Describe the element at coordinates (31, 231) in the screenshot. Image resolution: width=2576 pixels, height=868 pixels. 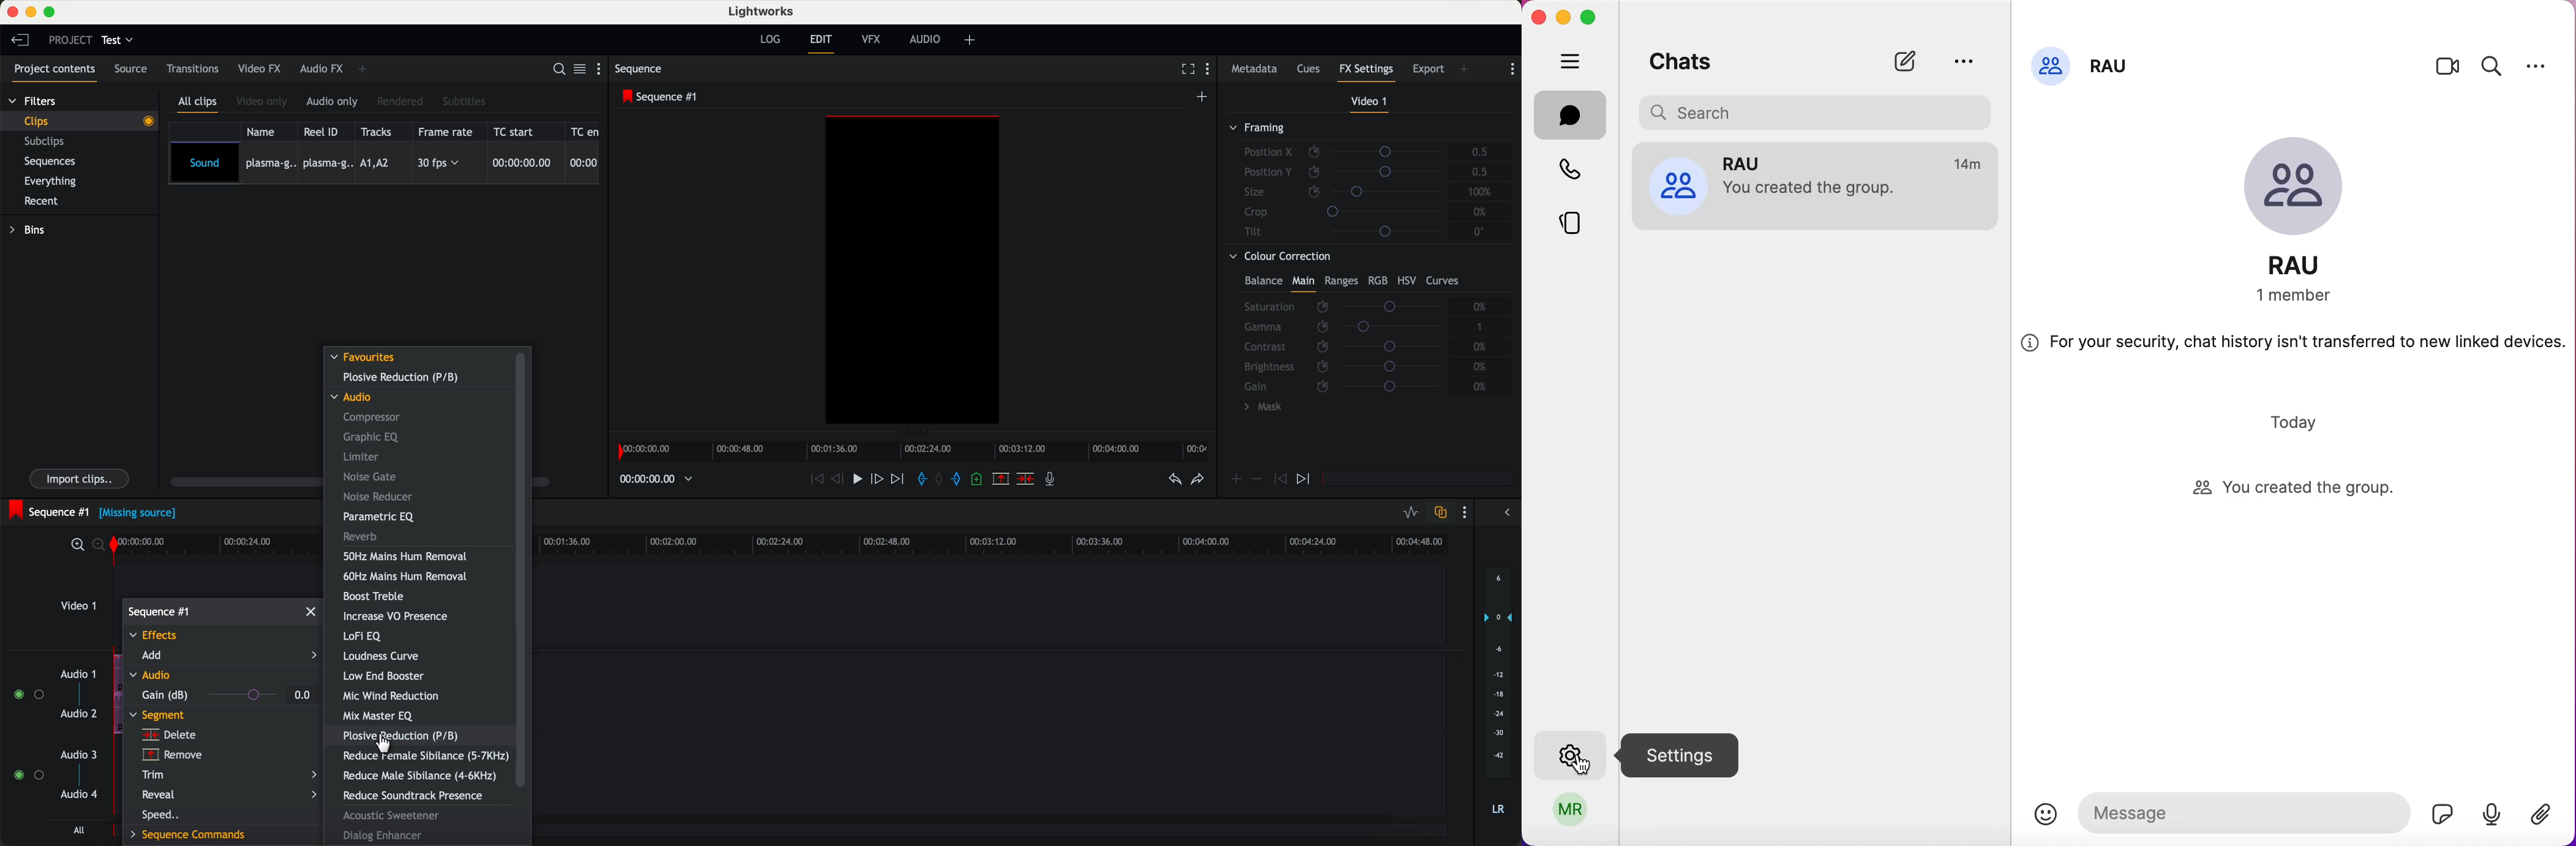
I see `bins tab` at that location.